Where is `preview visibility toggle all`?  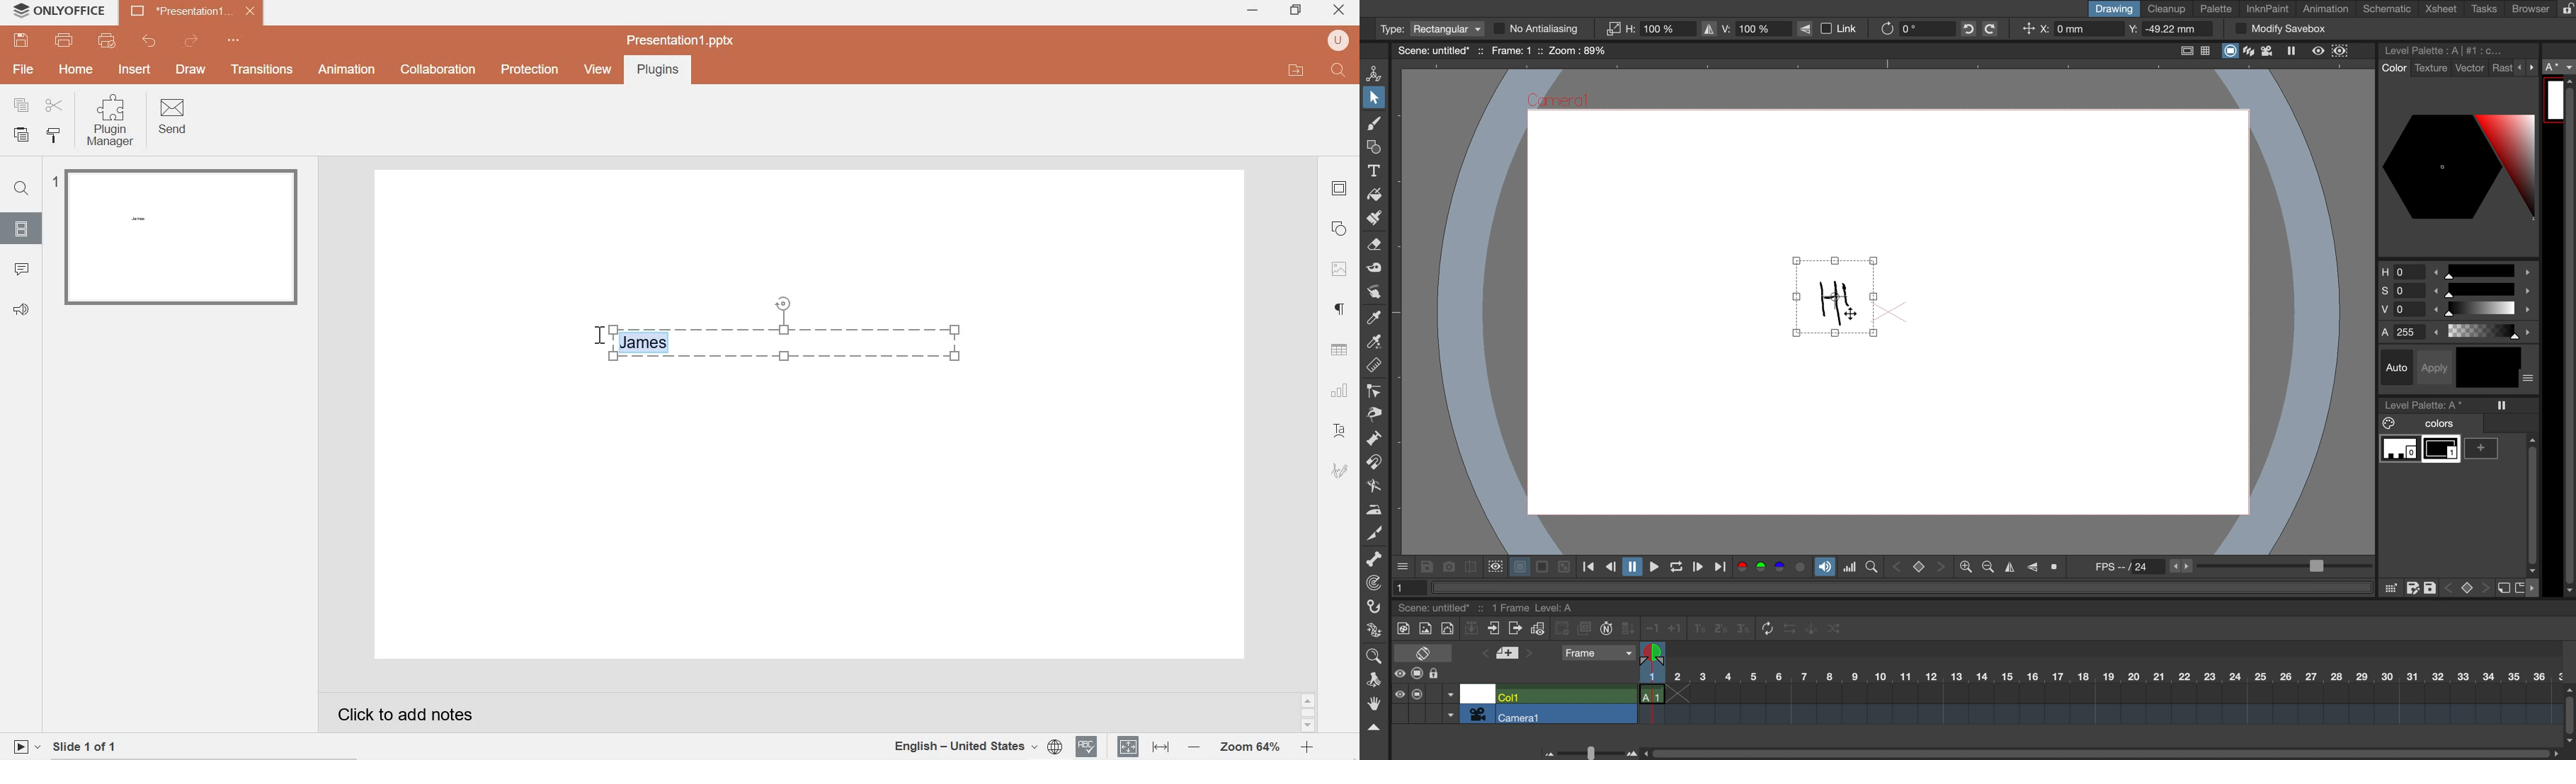 preview visibility toggle all is located at coordinates (1398, 674).